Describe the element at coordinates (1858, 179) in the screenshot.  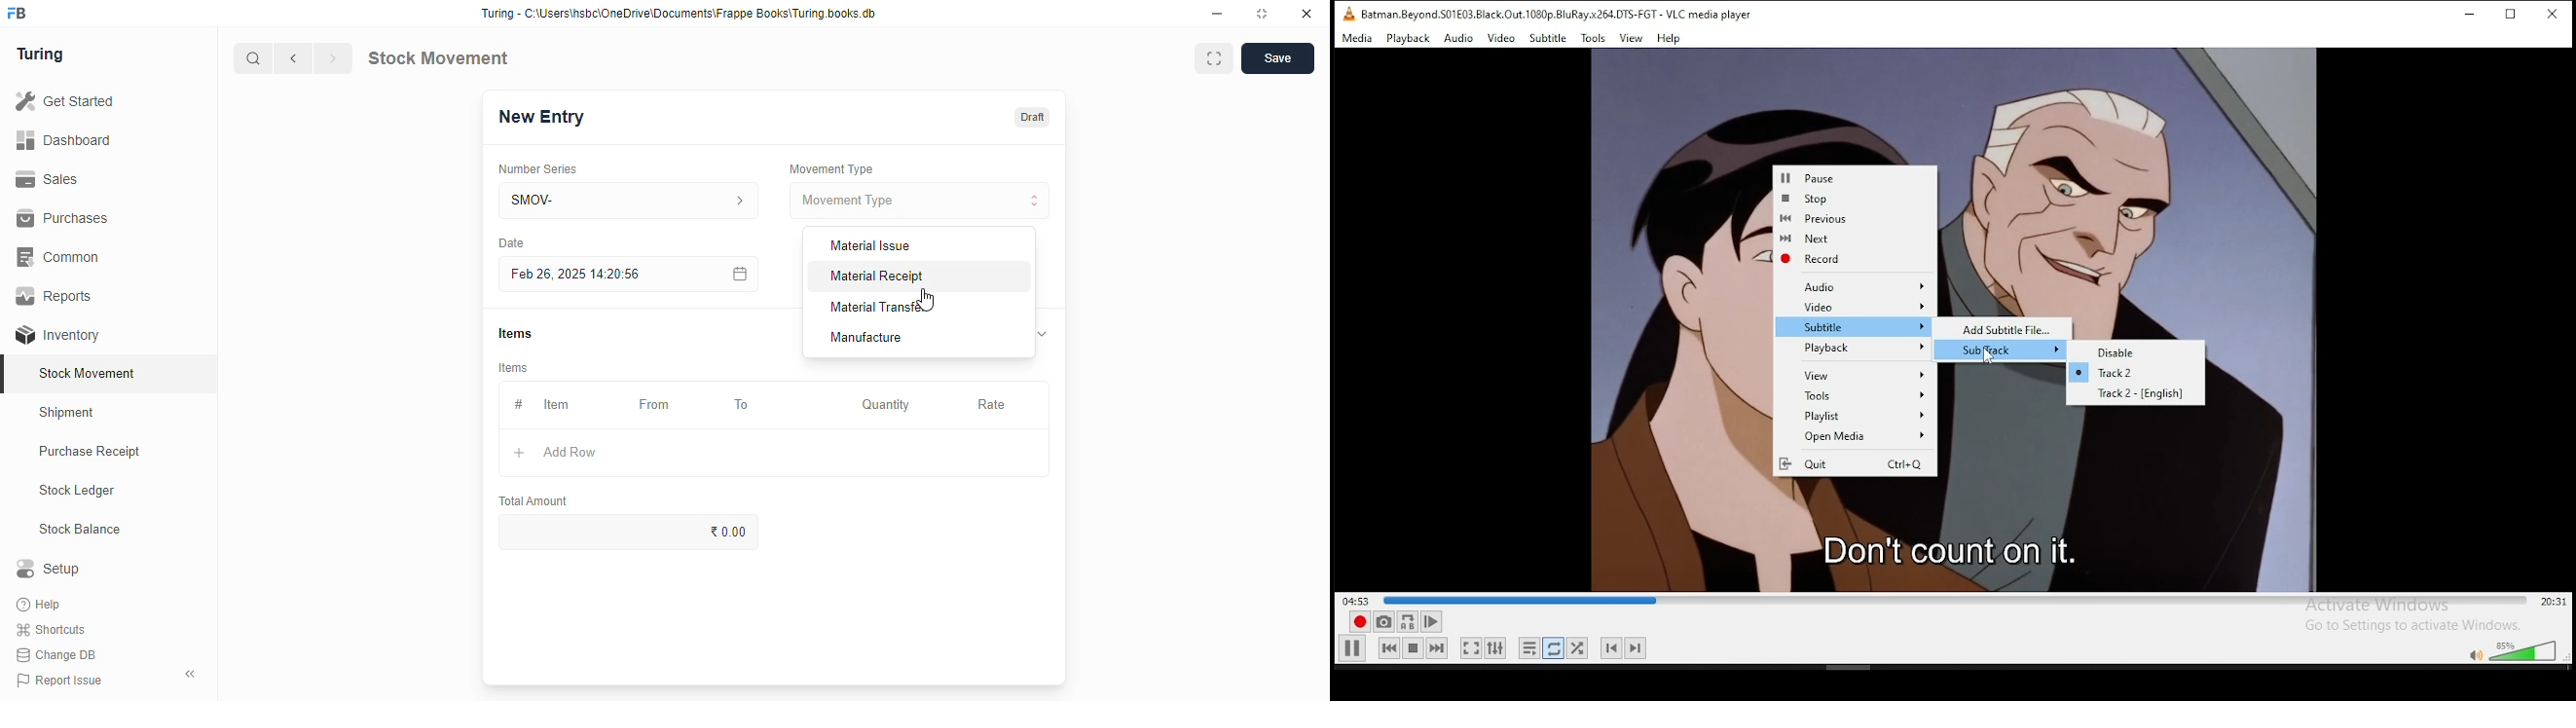
I see `Pause` at that location.